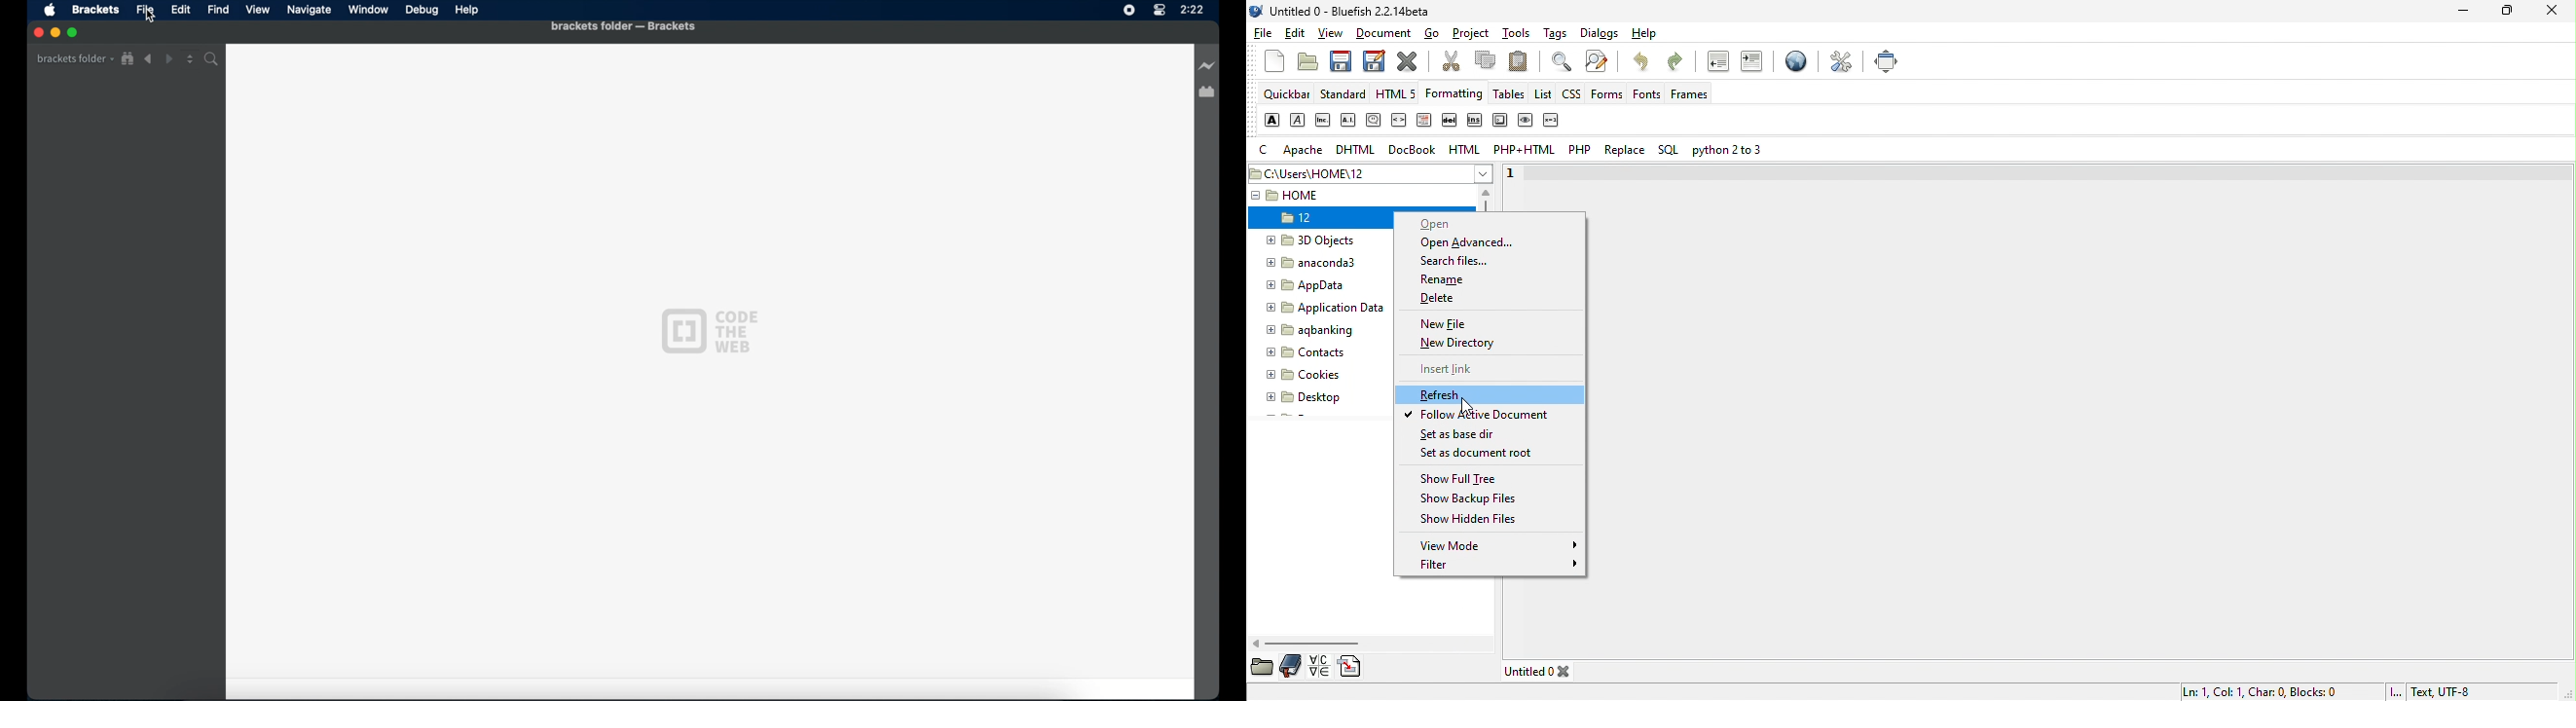 The height and width of the screenshot is (728, 2576). What do you see at coordinates (1451, 63) in the screenshot?
I see `cut` at bounding box center [1451, 63].